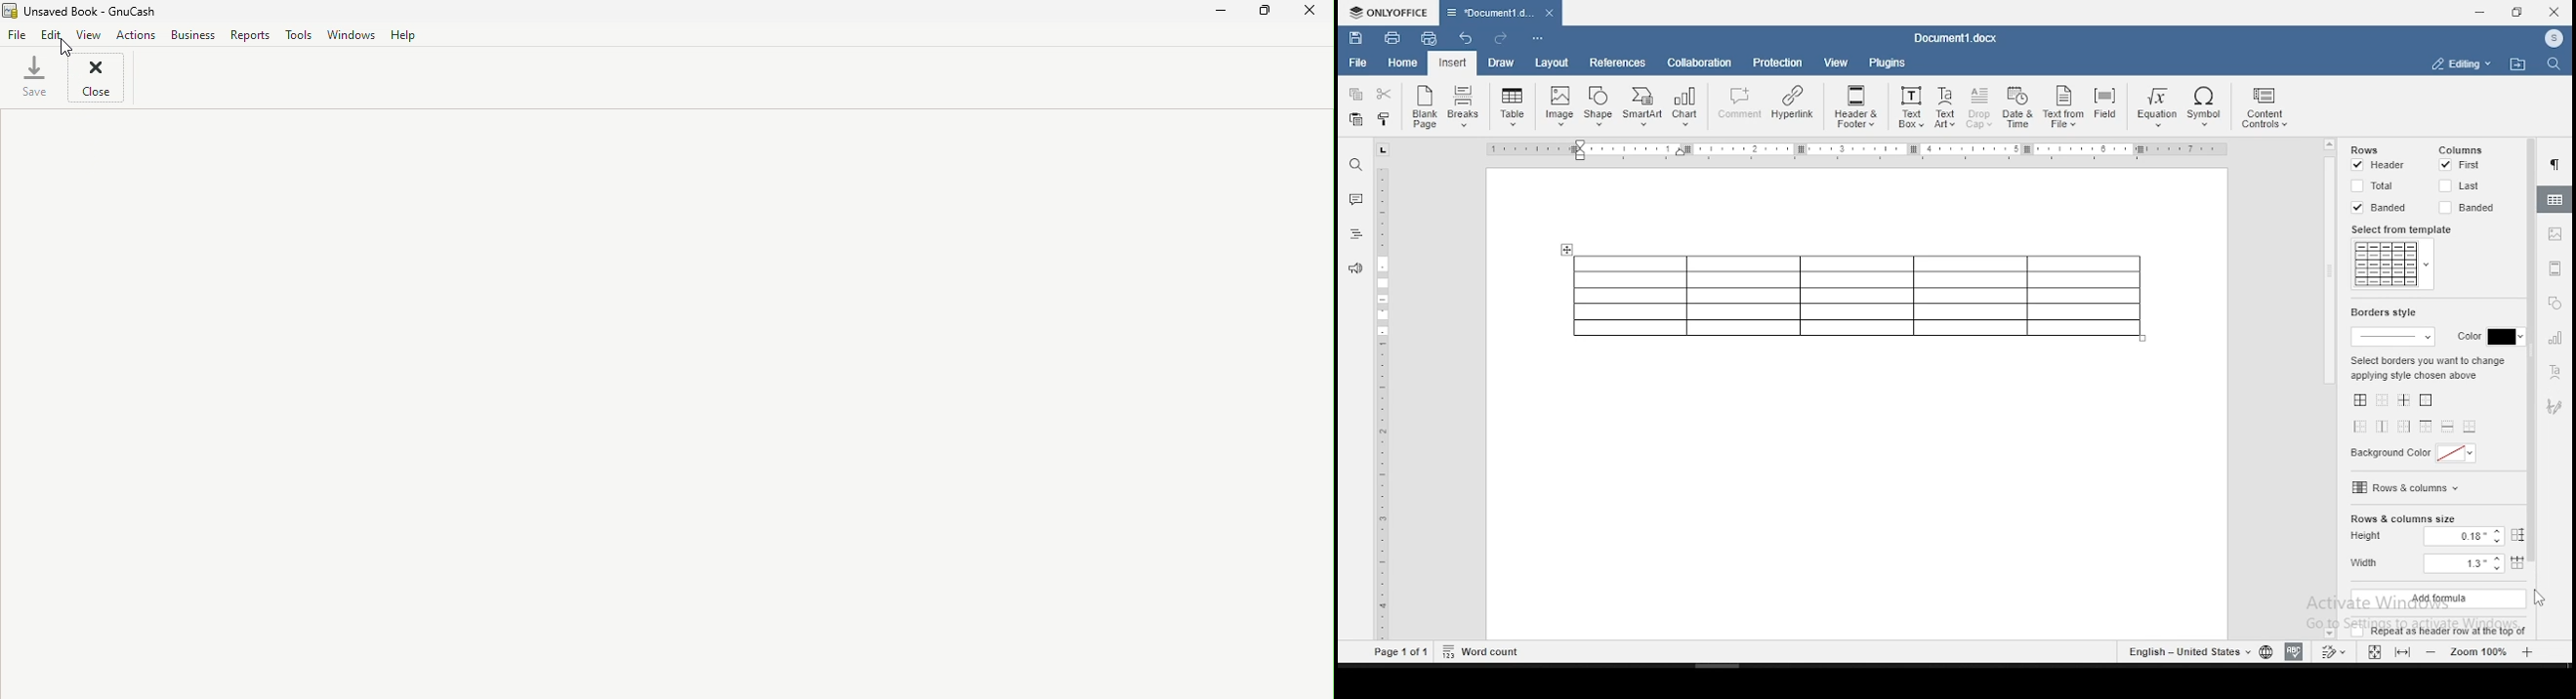 The height and width of the screenshot is (700, 2576). What do you see at coordinates (2558, 165) in the screenshot?
I see `paragraph settings` at bounding box center [2558, 165].